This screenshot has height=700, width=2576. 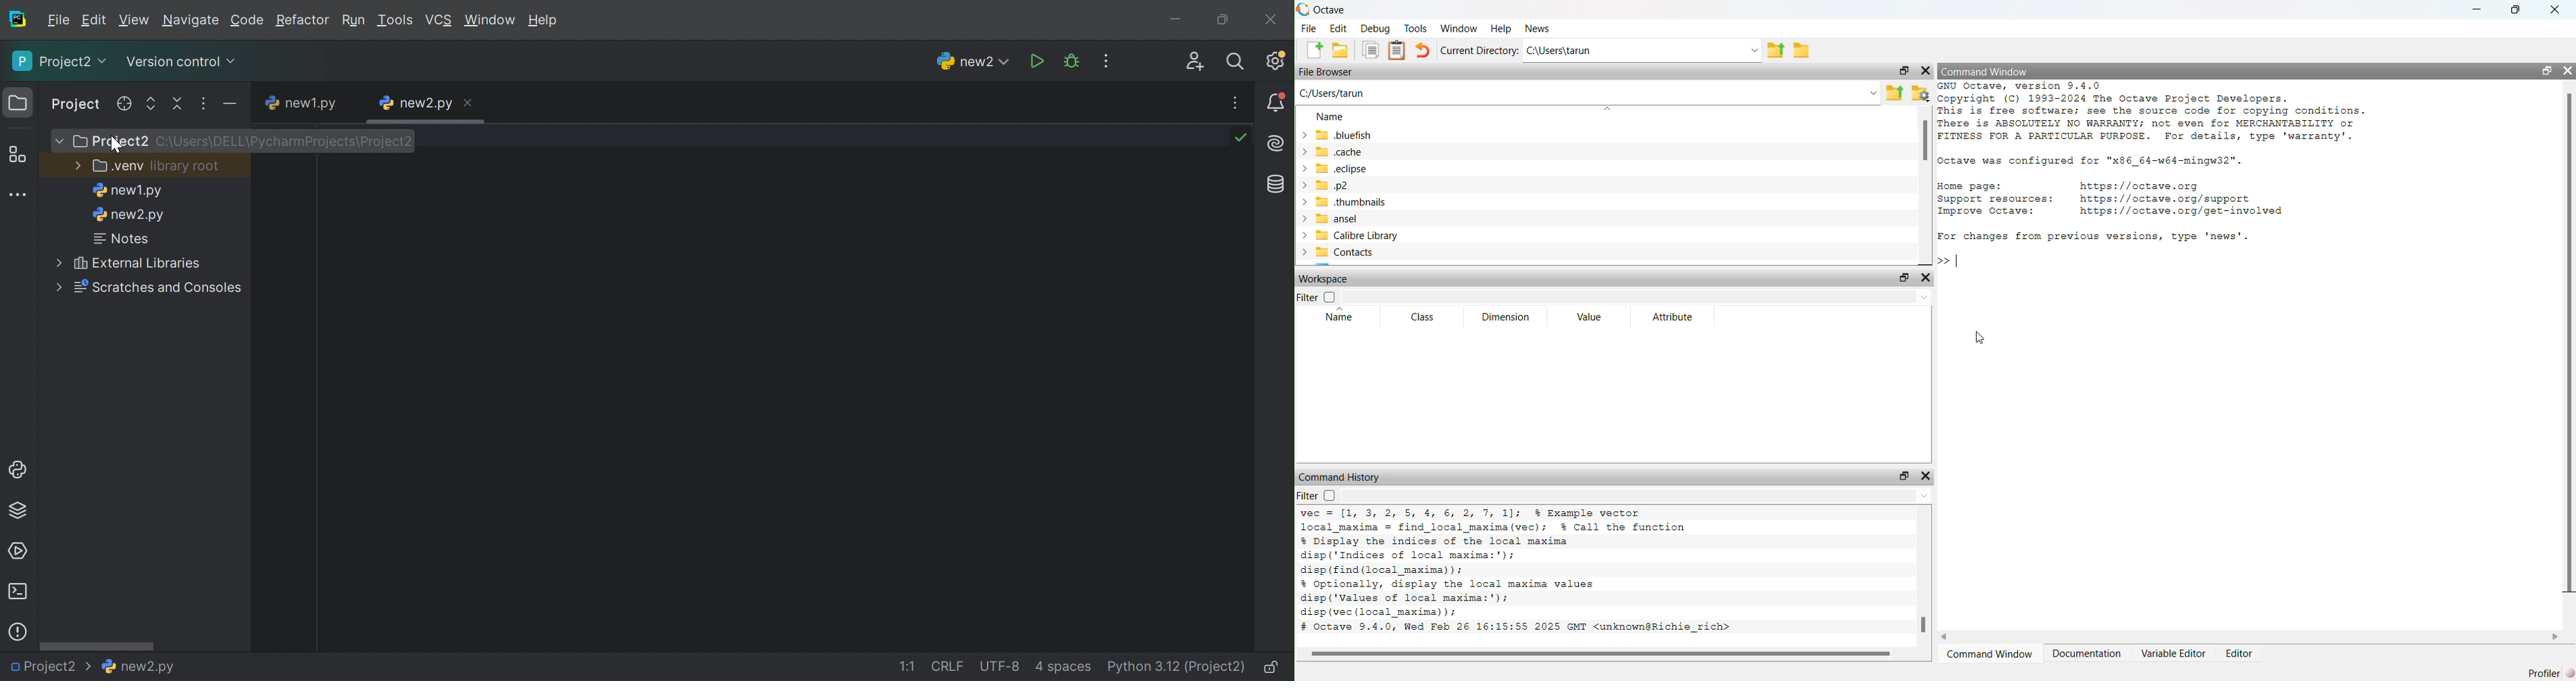 What do you see at coordinates (949, 666) in the screenshot?
I see `CRLF` at bounding box center [949, 666].